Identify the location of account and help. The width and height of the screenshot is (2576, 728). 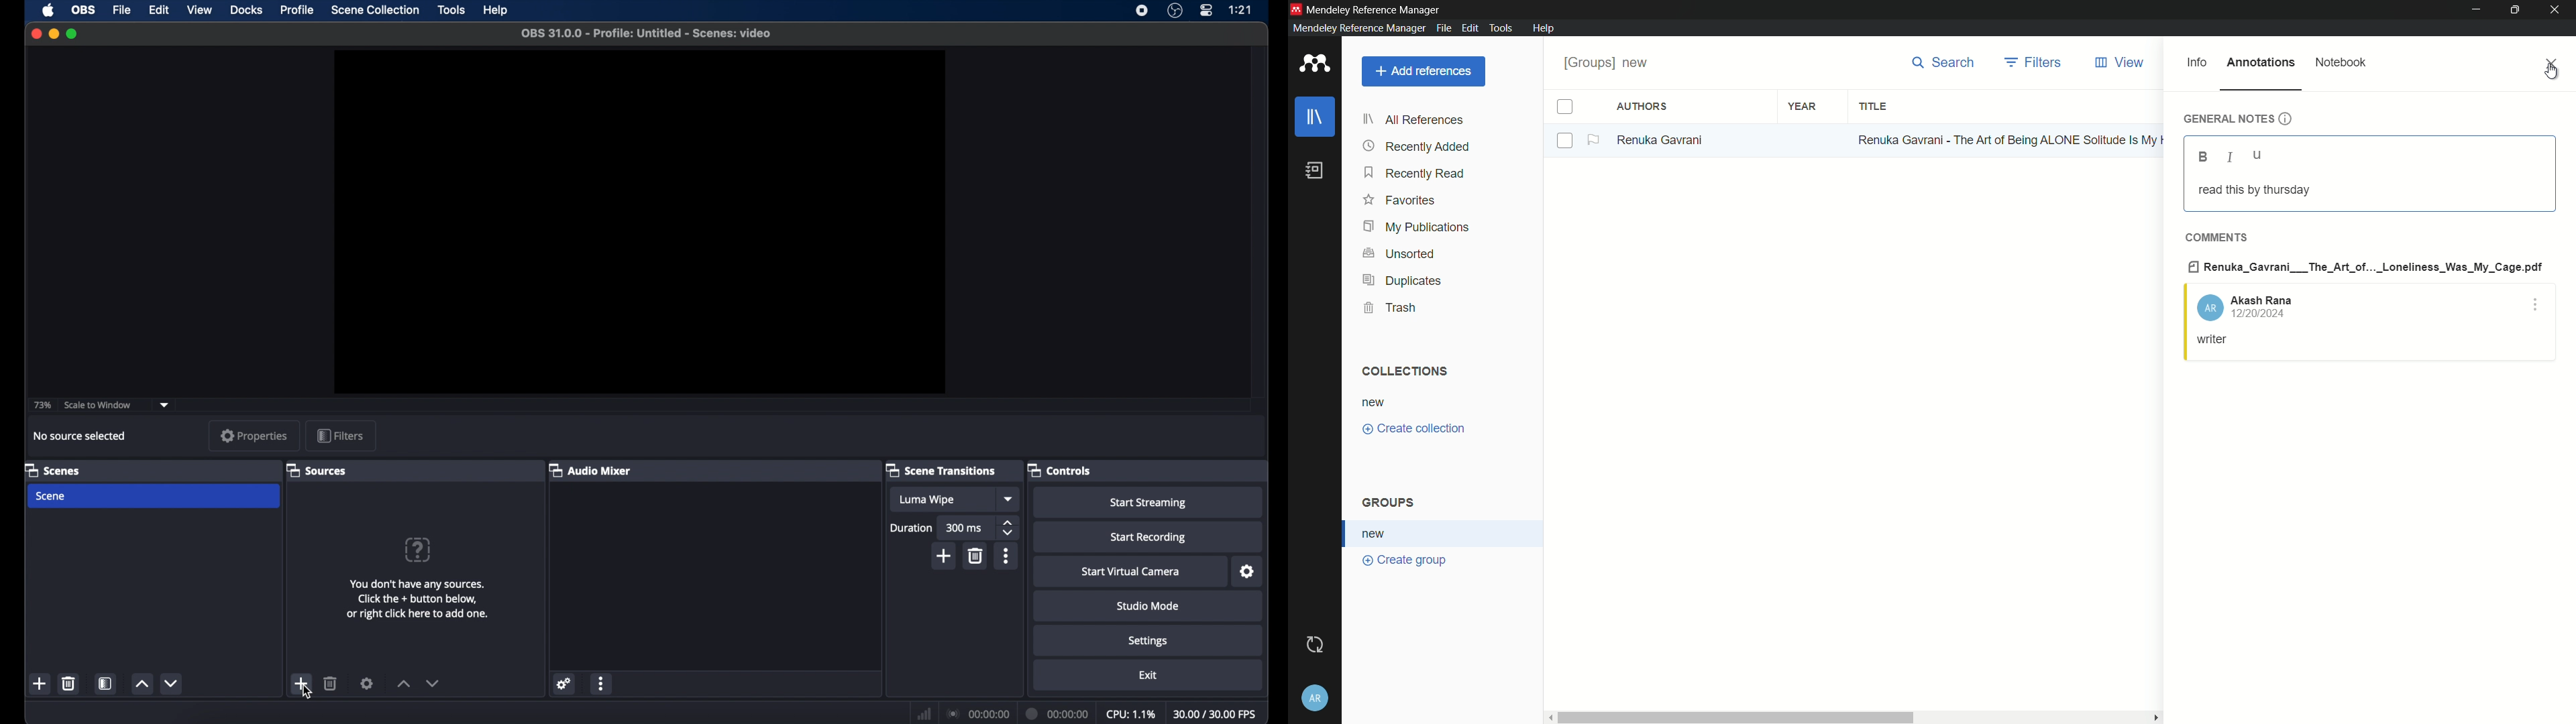
(1316, 698).